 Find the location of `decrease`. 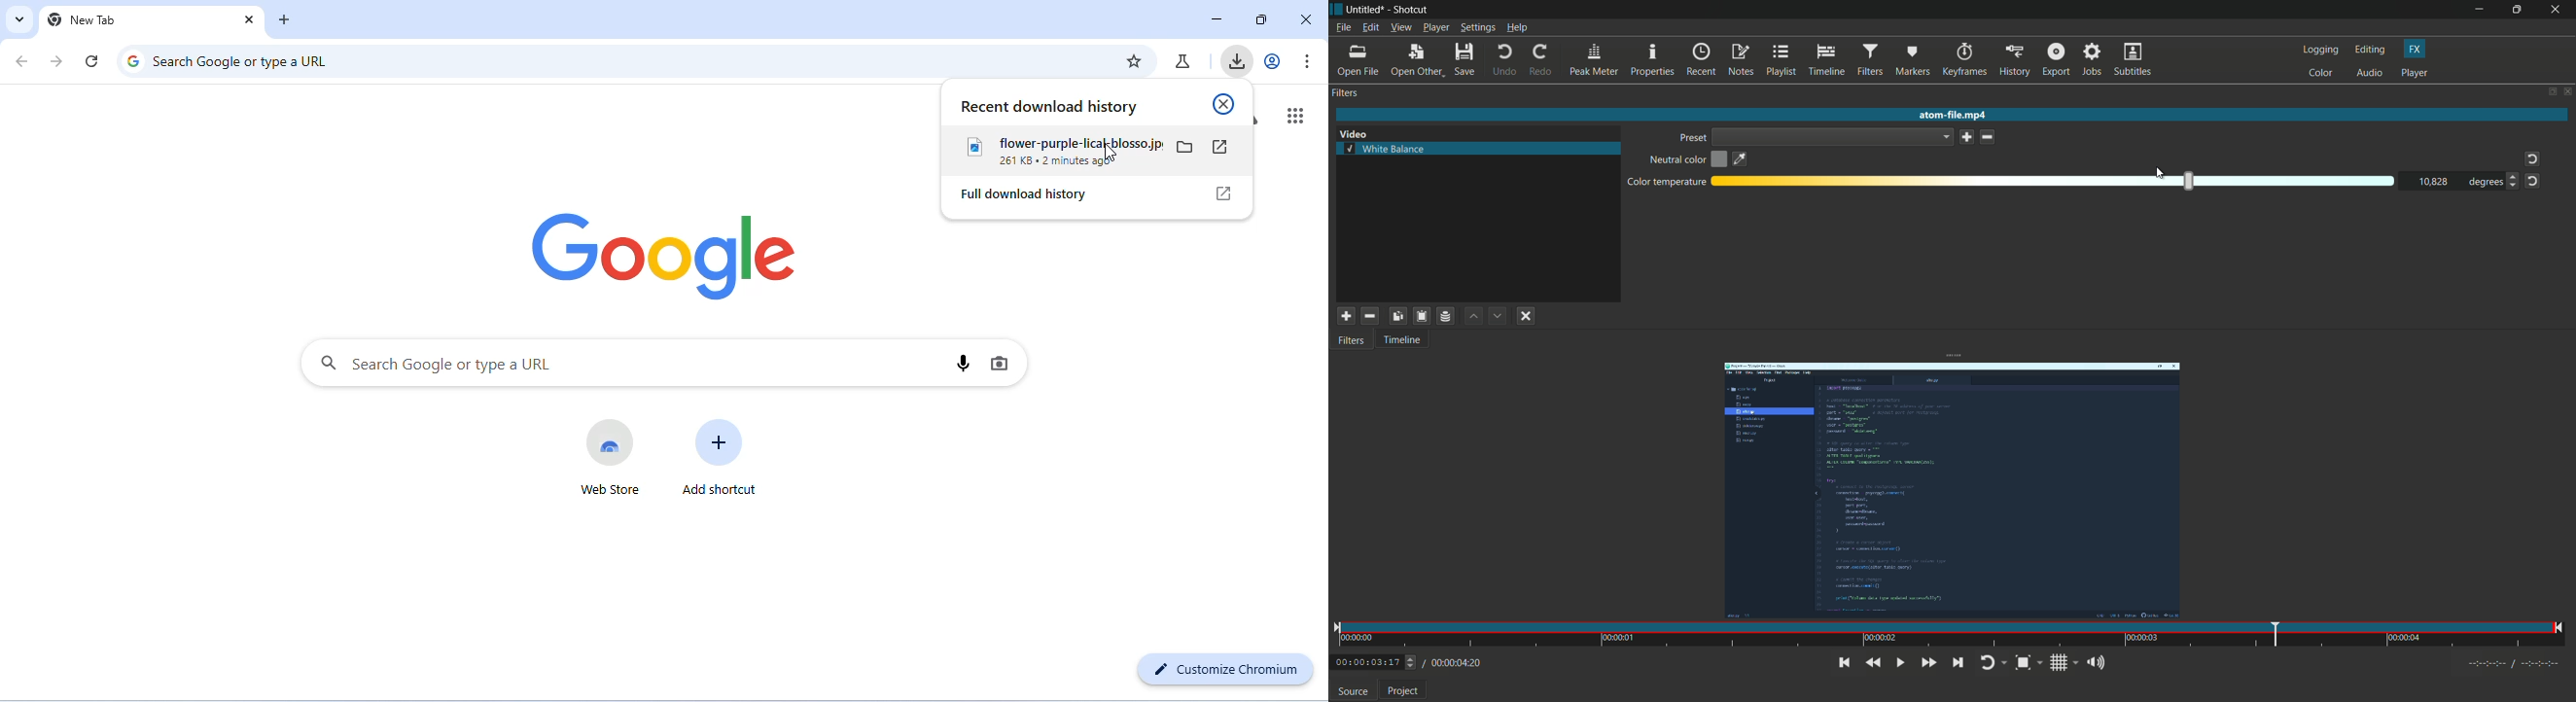

decrease is located at coordinates (2515, 189).